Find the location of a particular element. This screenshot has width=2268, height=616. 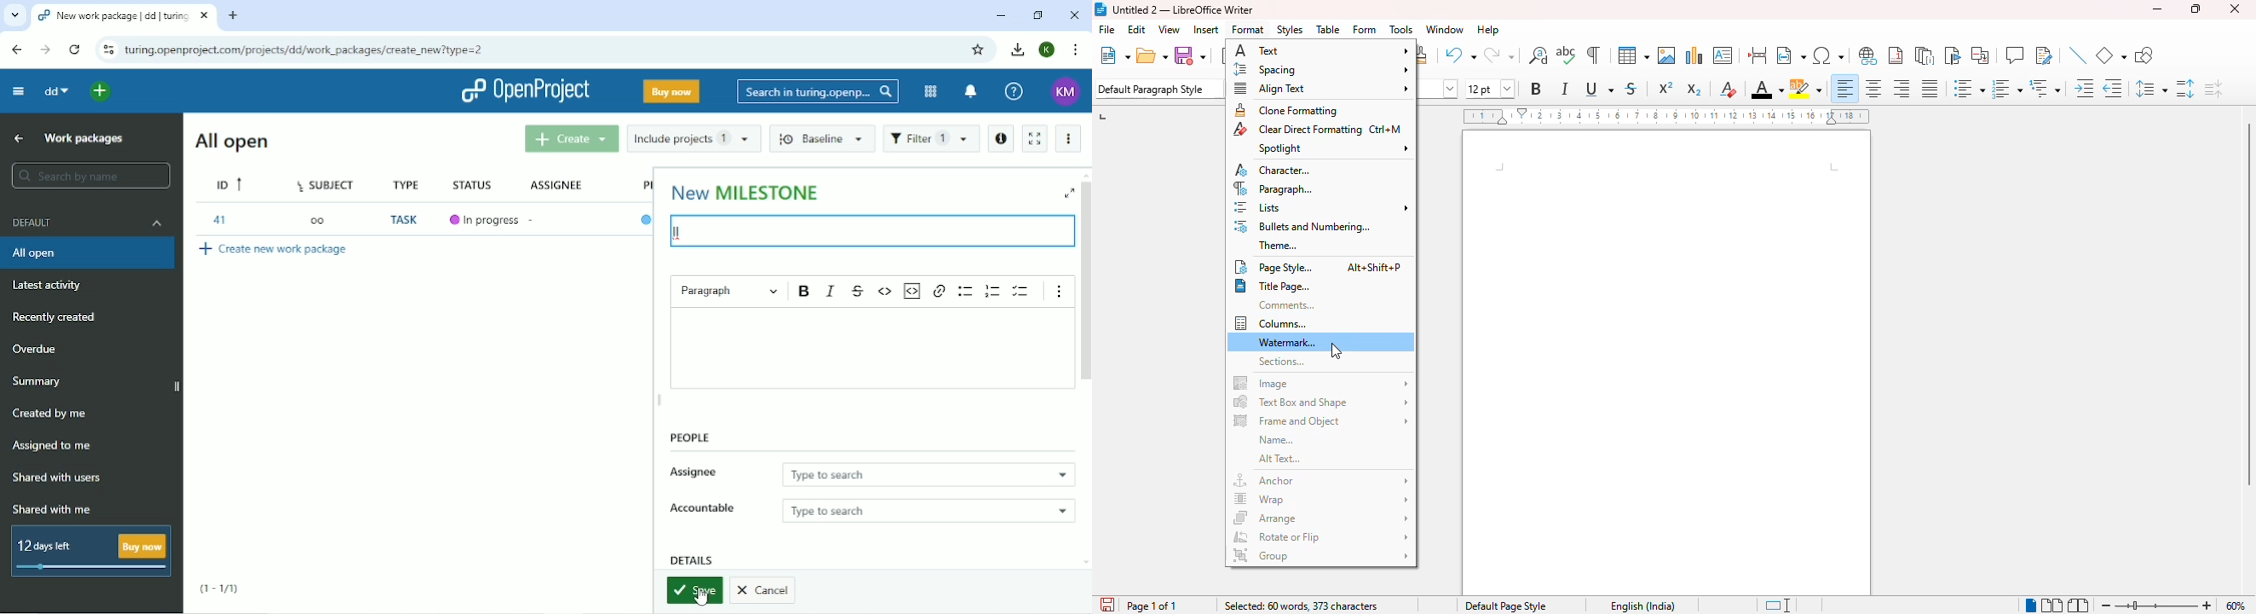

Bookmark this tab is located at coordinates (977, 50).